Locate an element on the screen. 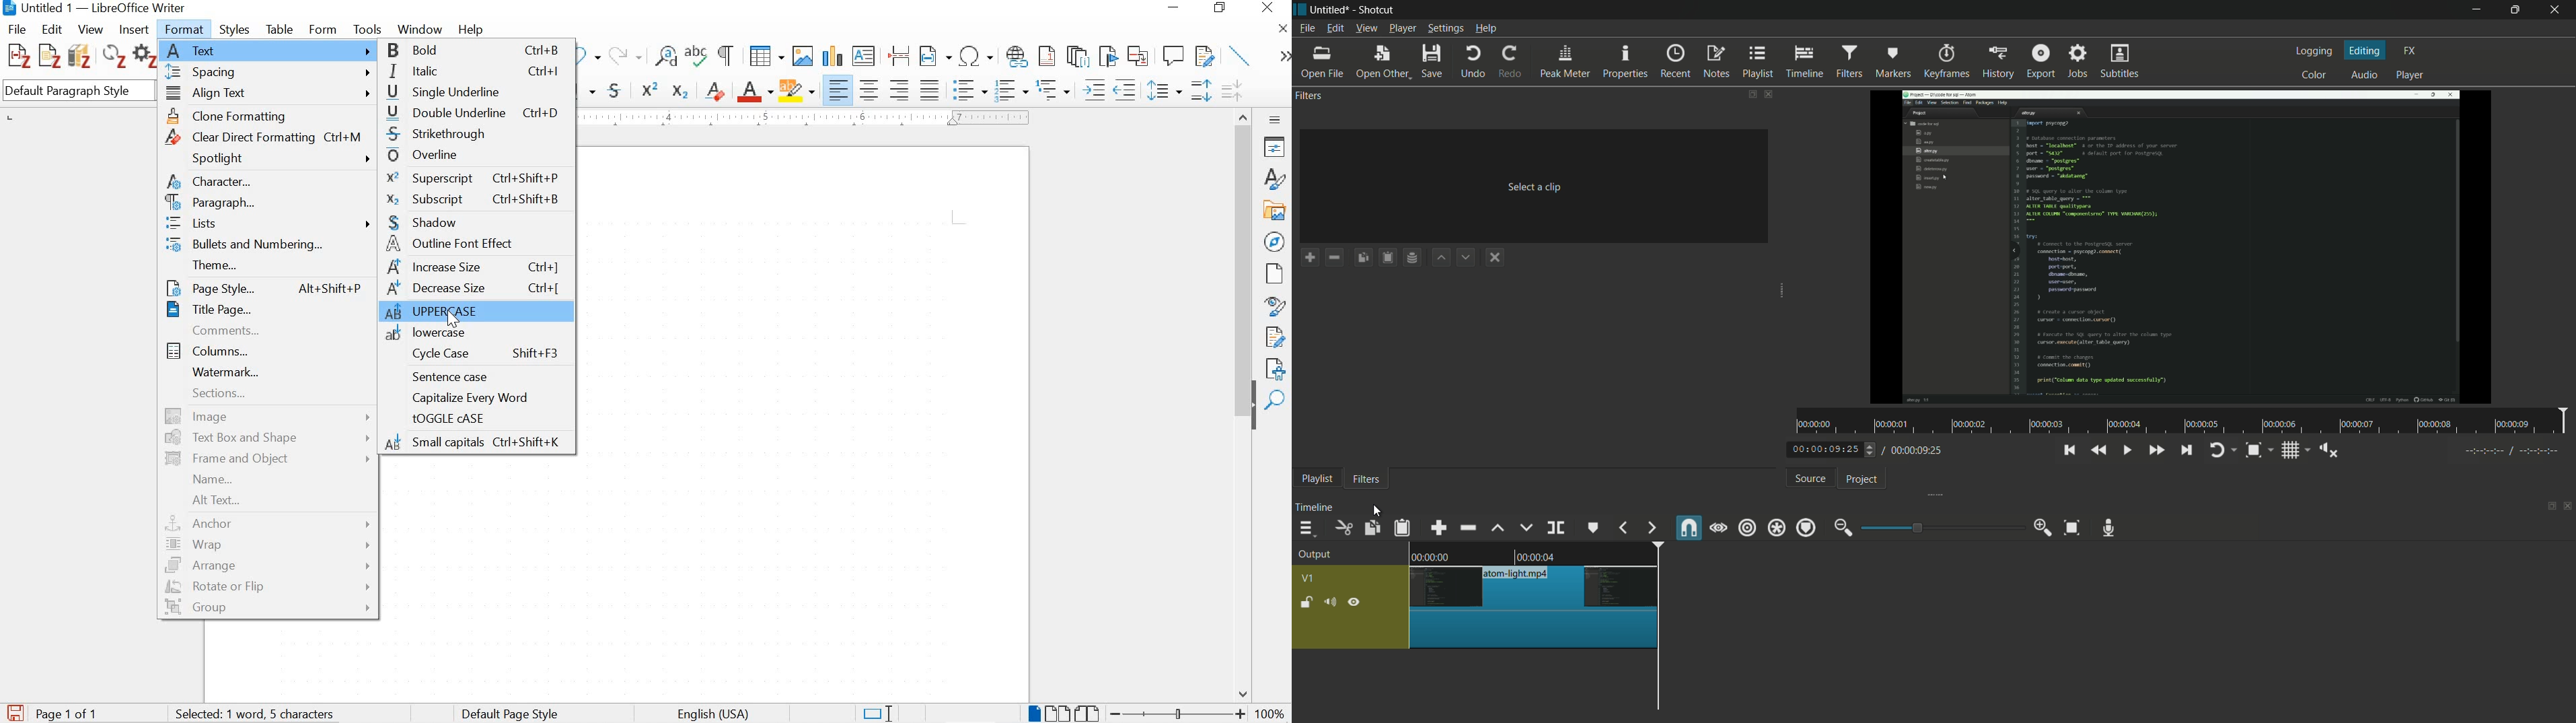 Image resolution: width=2576 pixels, height=728 pixels. overline is located at coordinates (474, 155).